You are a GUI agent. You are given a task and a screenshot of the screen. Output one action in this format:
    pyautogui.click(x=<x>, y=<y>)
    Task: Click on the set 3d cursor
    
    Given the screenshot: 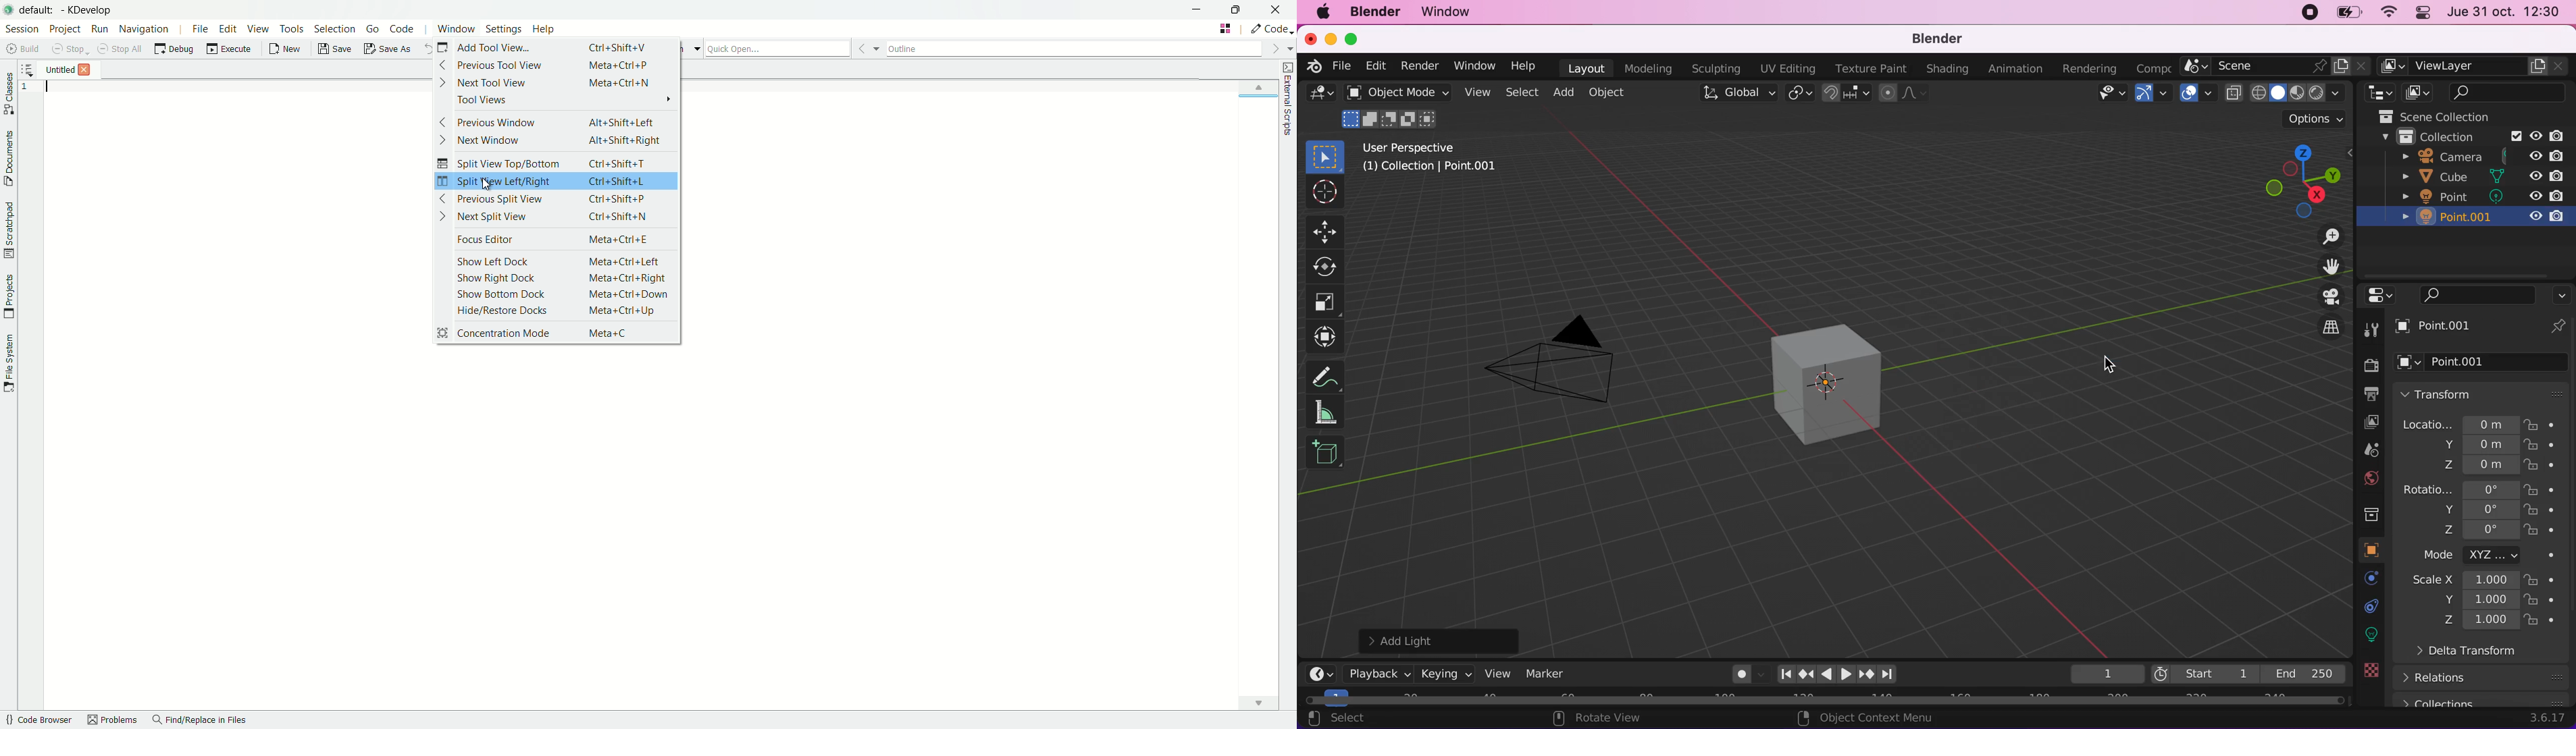 What is the action you would take?
    pyautogui.click(x=1856, y=718)
    